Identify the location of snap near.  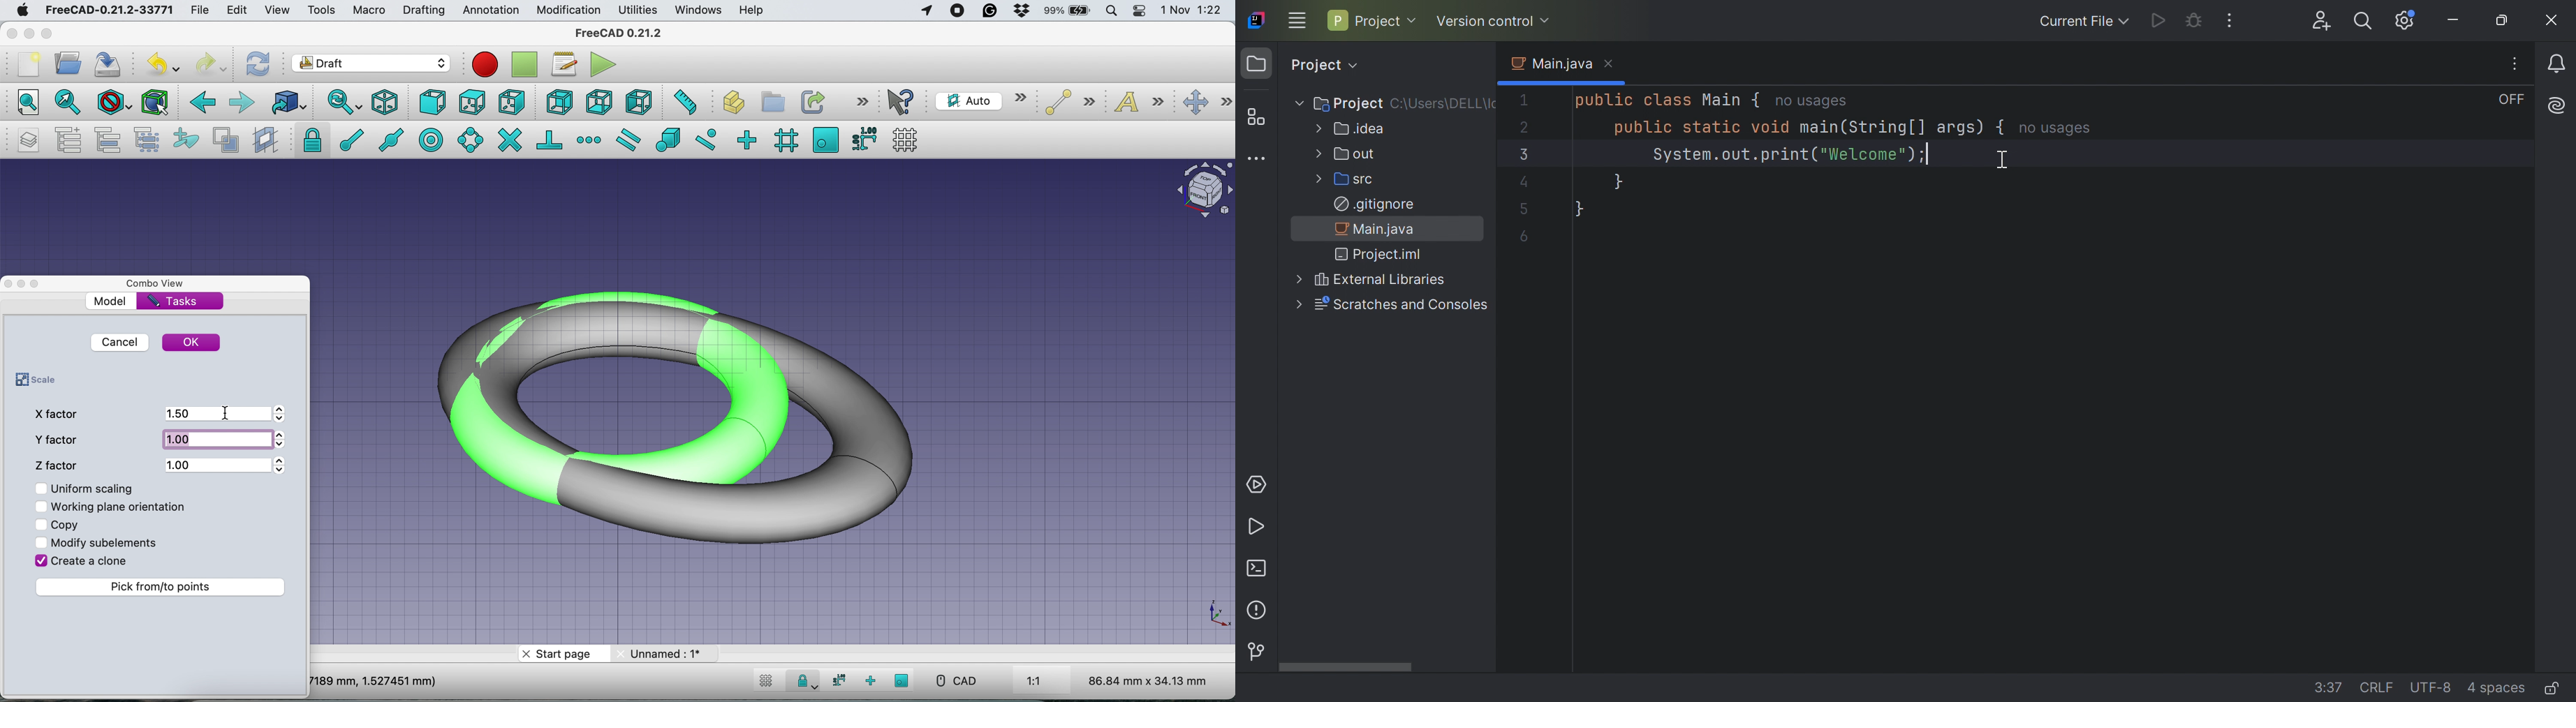
(707, 139).